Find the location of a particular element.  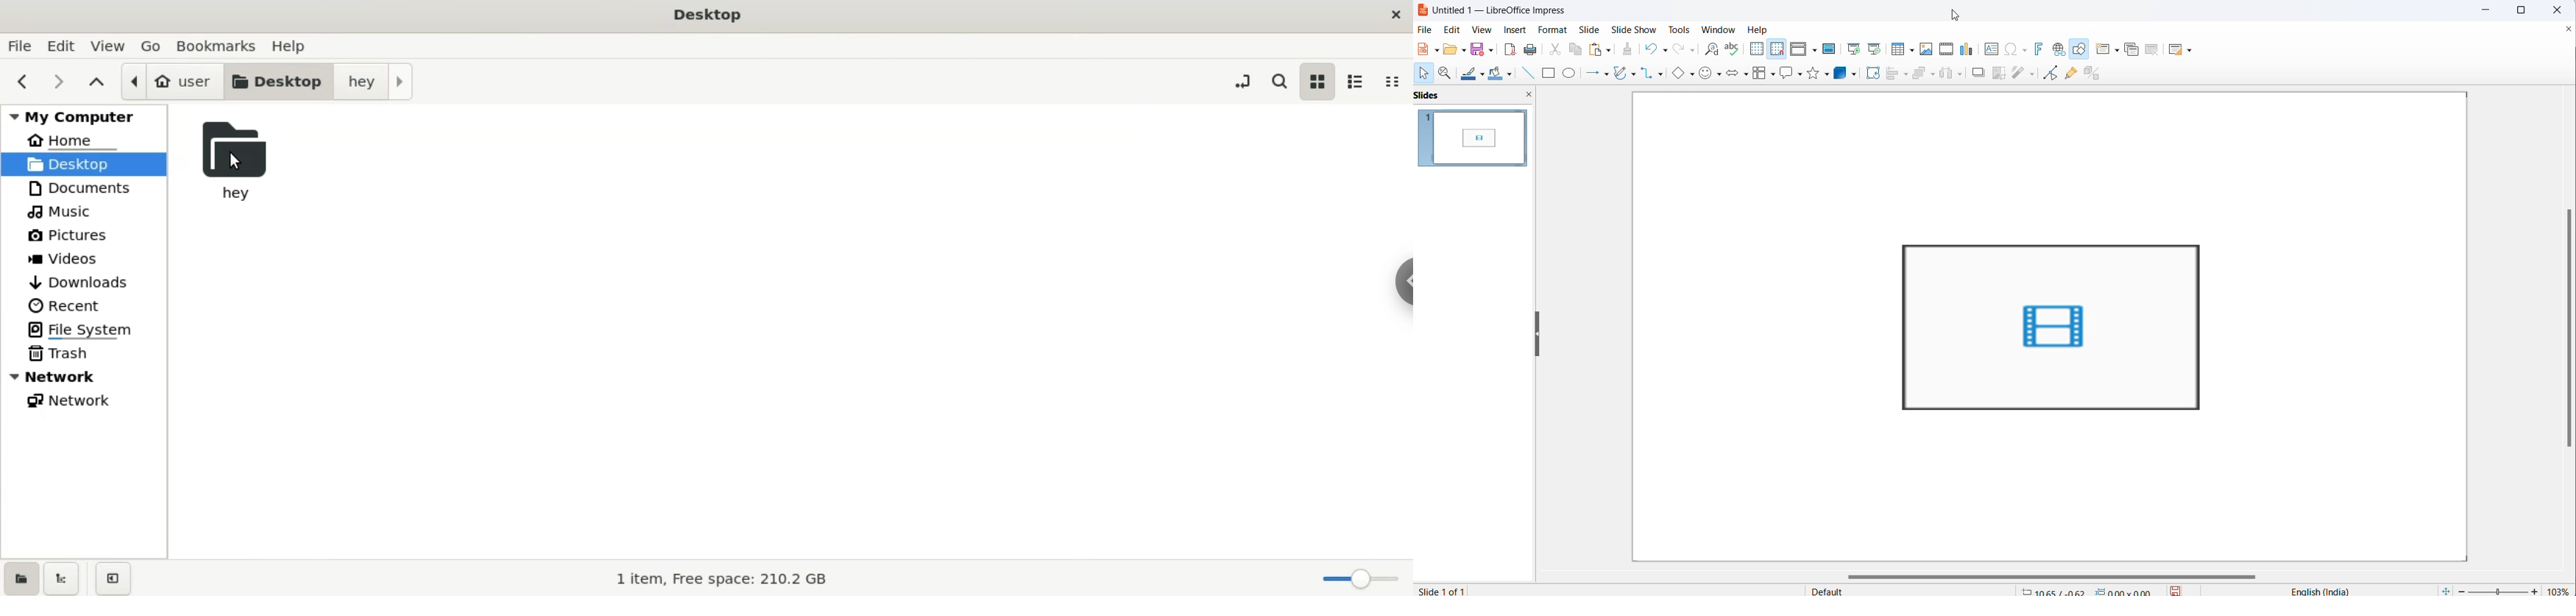

align is located at coordinates (1891, 74).